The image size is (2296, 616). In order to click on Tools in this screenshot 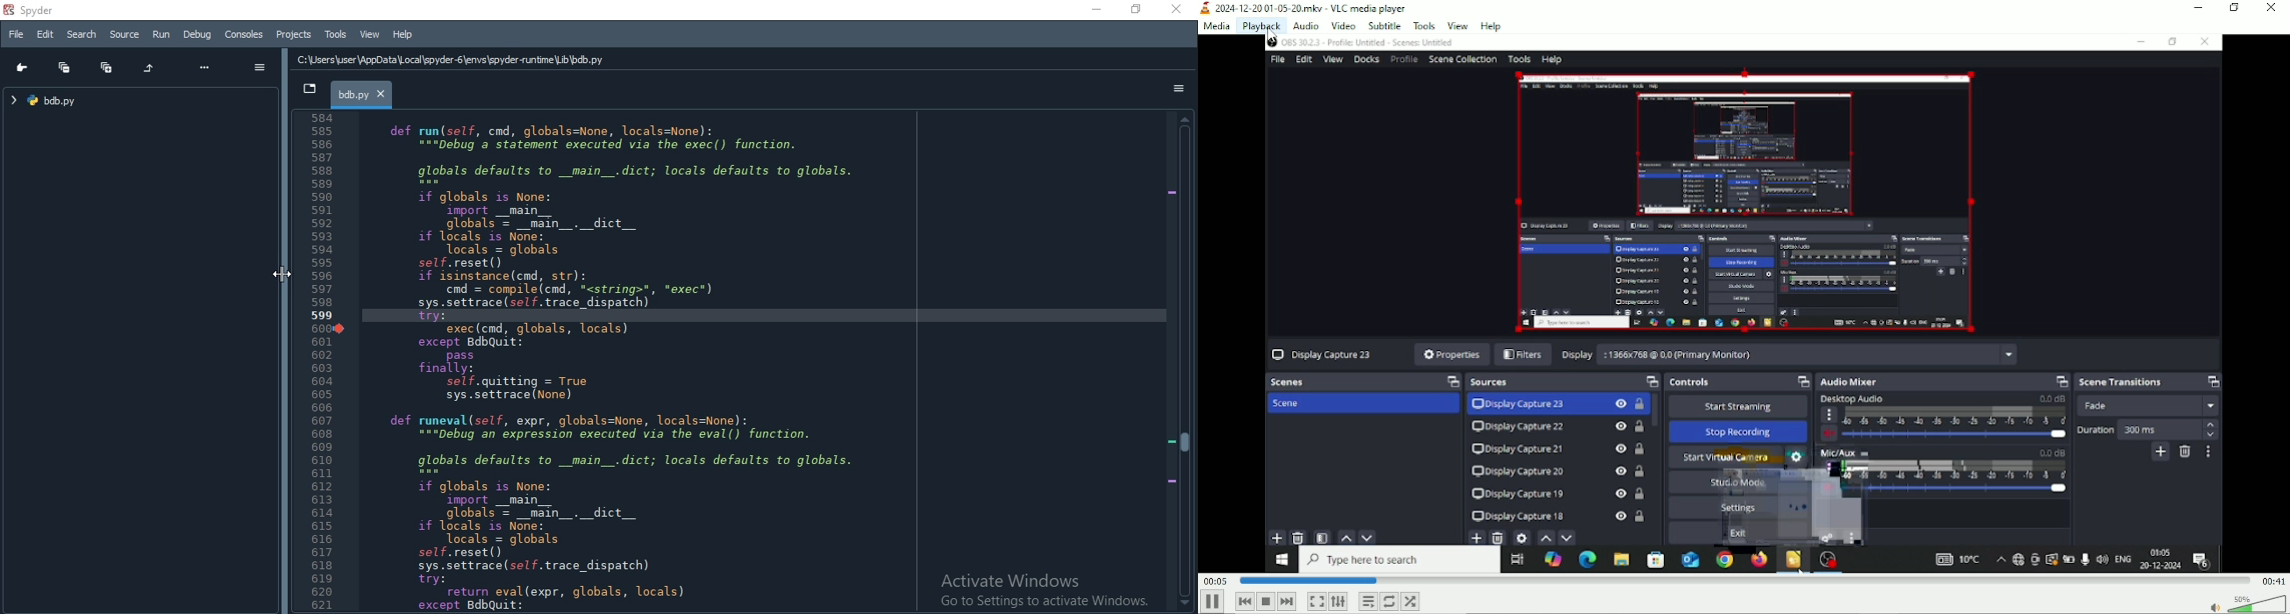, I will do `click(1424, 25)`.